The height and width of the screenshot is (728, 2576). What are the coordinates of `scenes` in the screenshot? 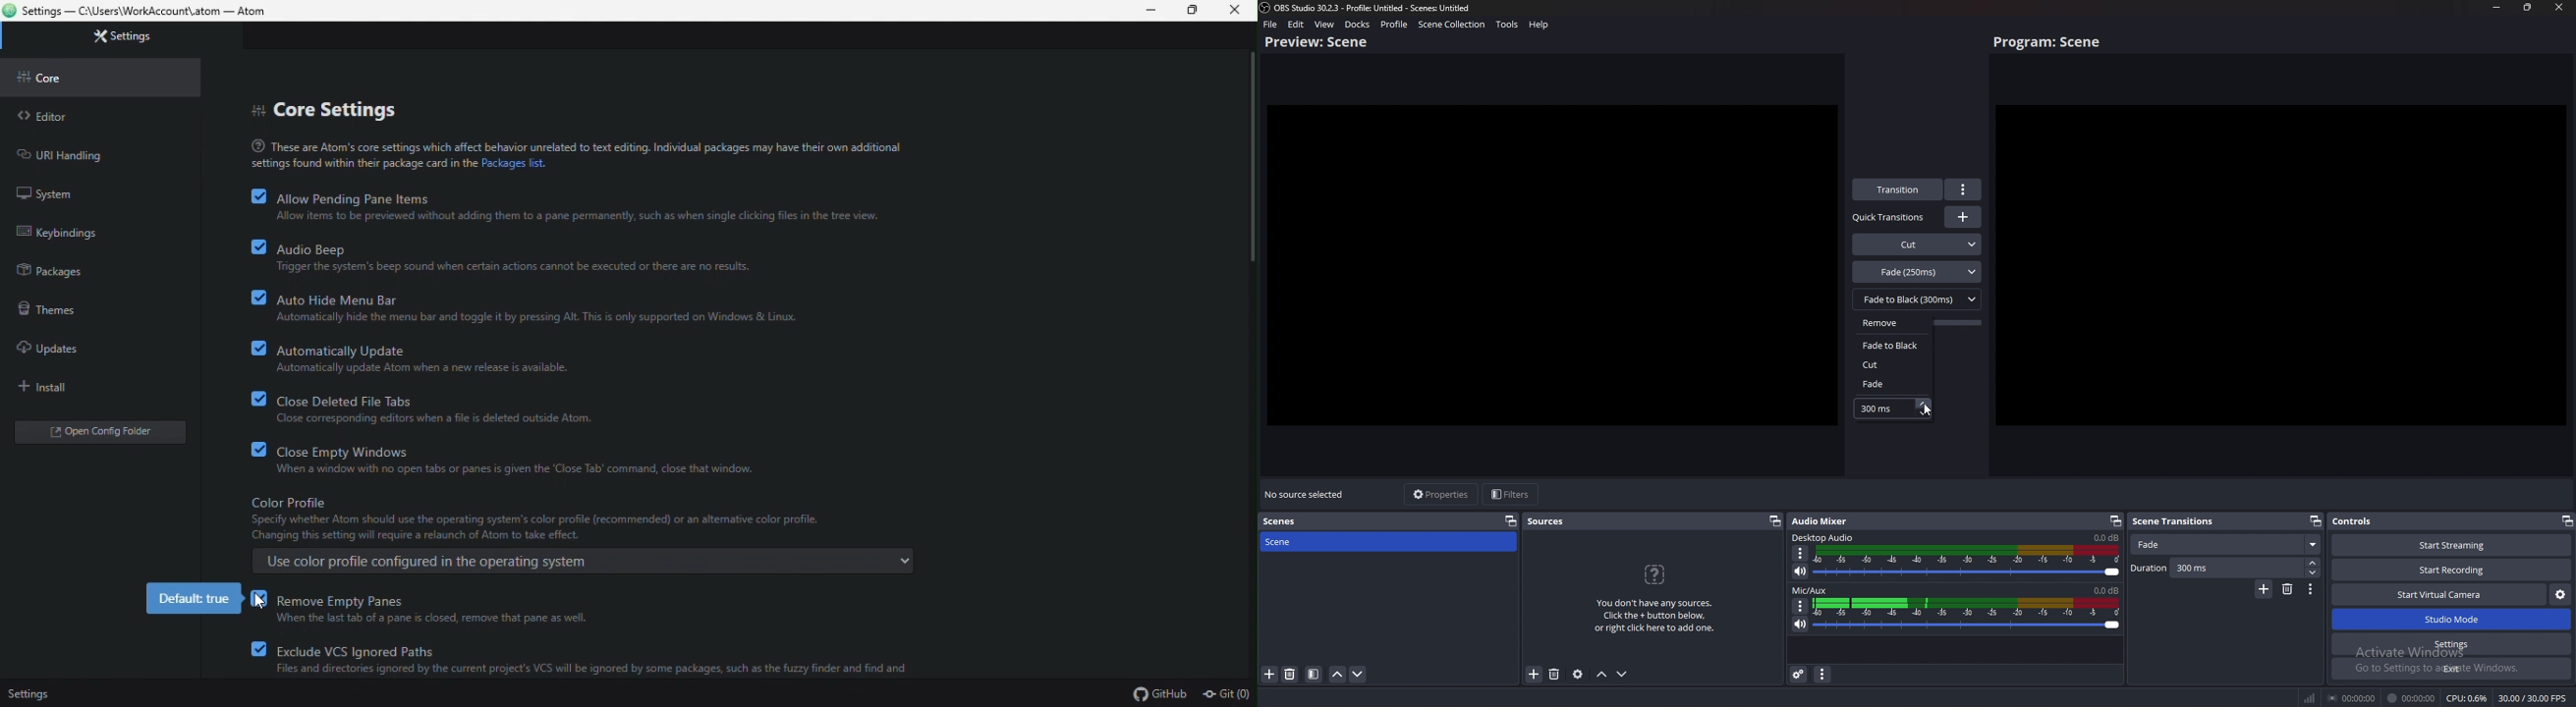 It's located at (1283, 522).